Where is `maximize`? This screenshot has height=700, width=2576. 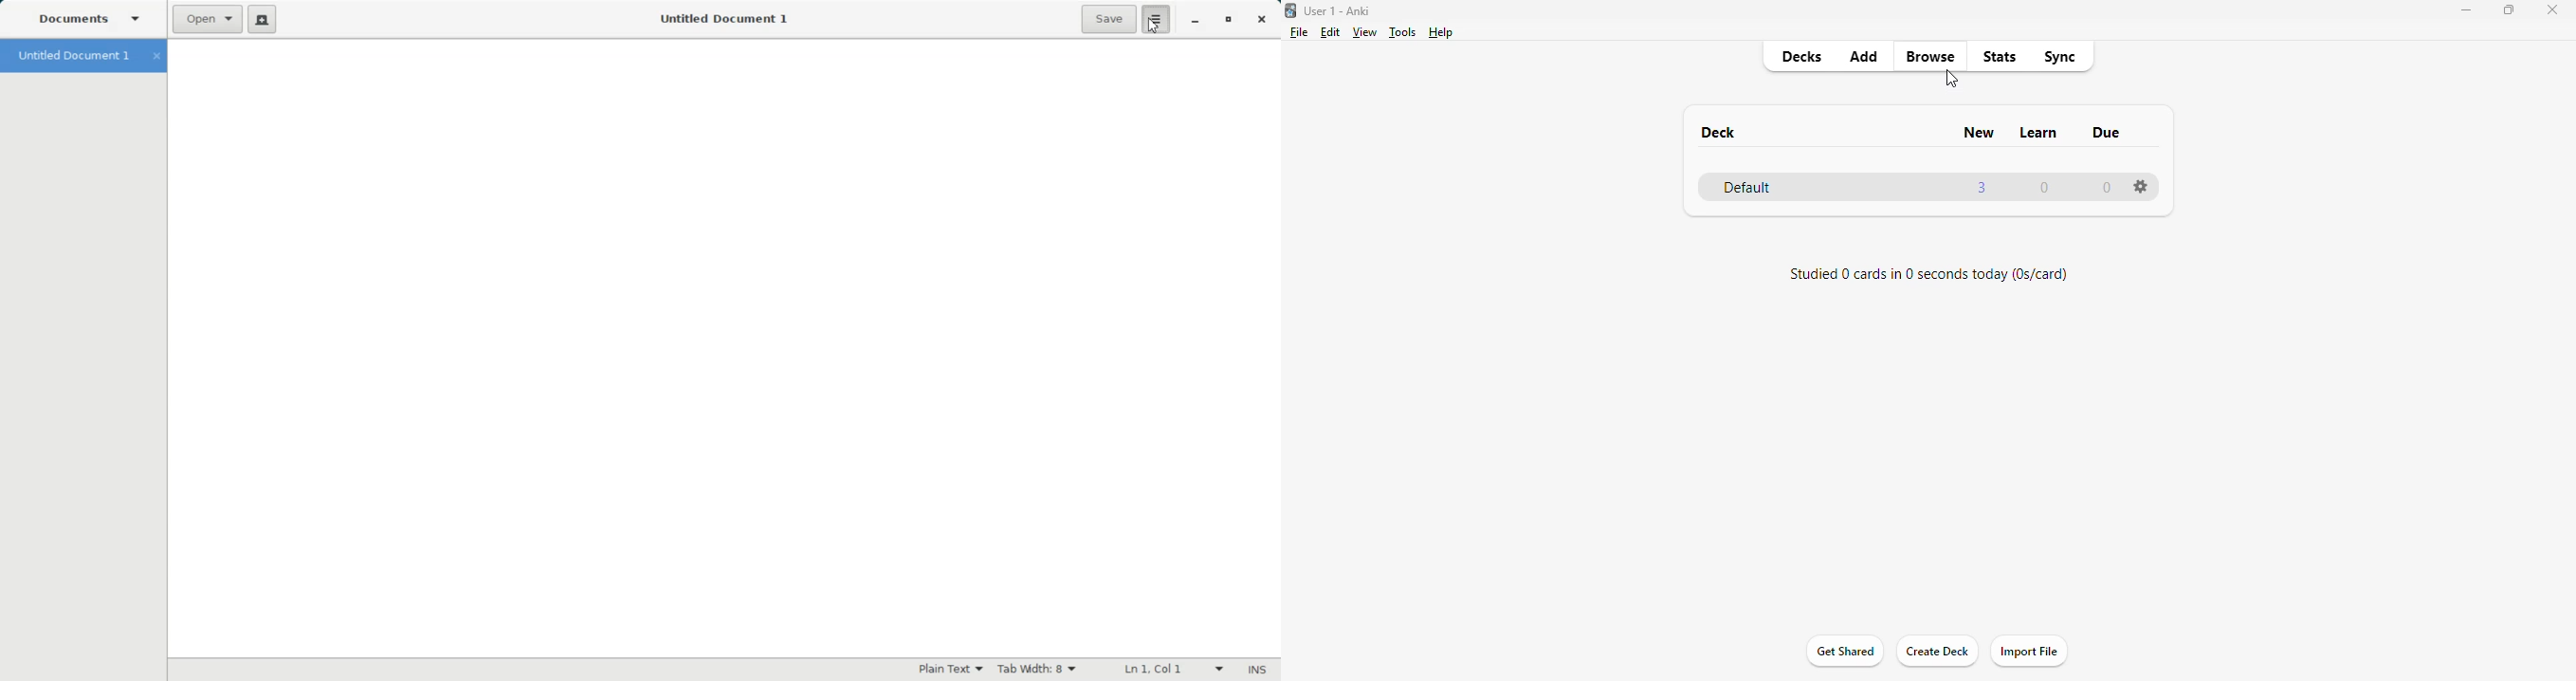
maximize is located at coordinates (2509, 10).